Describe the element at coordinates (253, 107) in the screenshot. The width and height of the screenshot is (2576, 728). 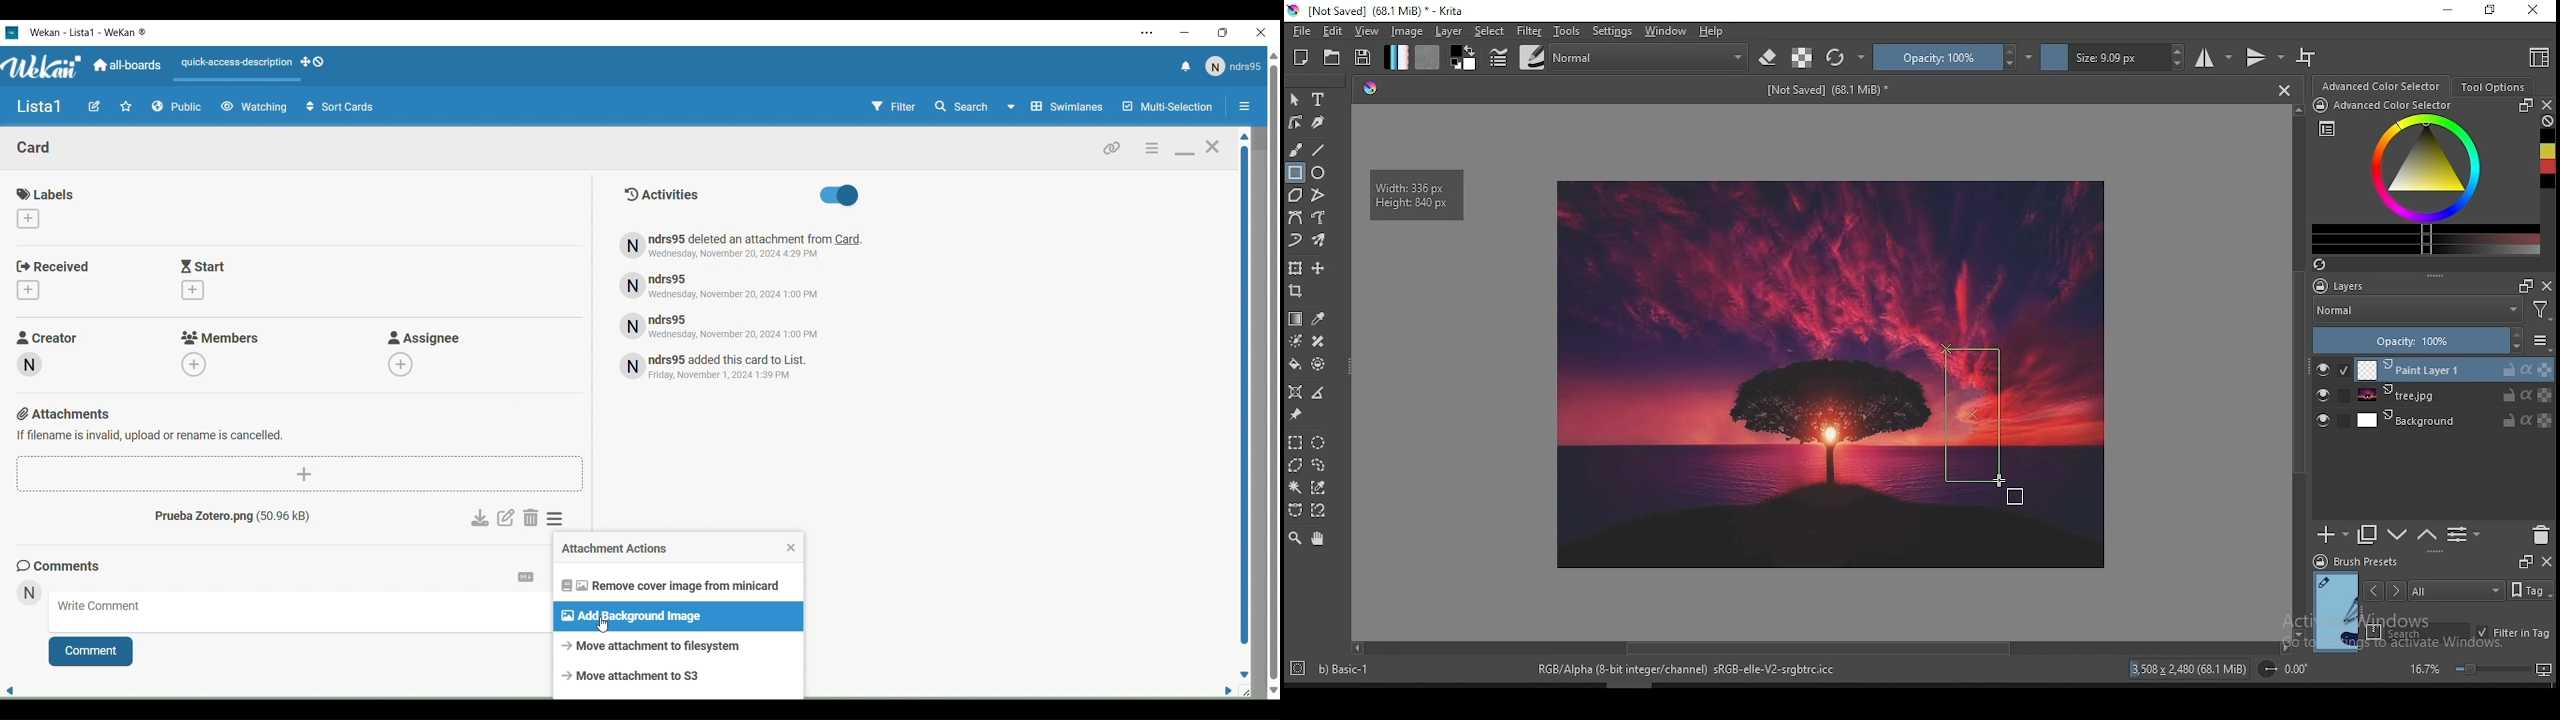
I see `Watching` at that location.